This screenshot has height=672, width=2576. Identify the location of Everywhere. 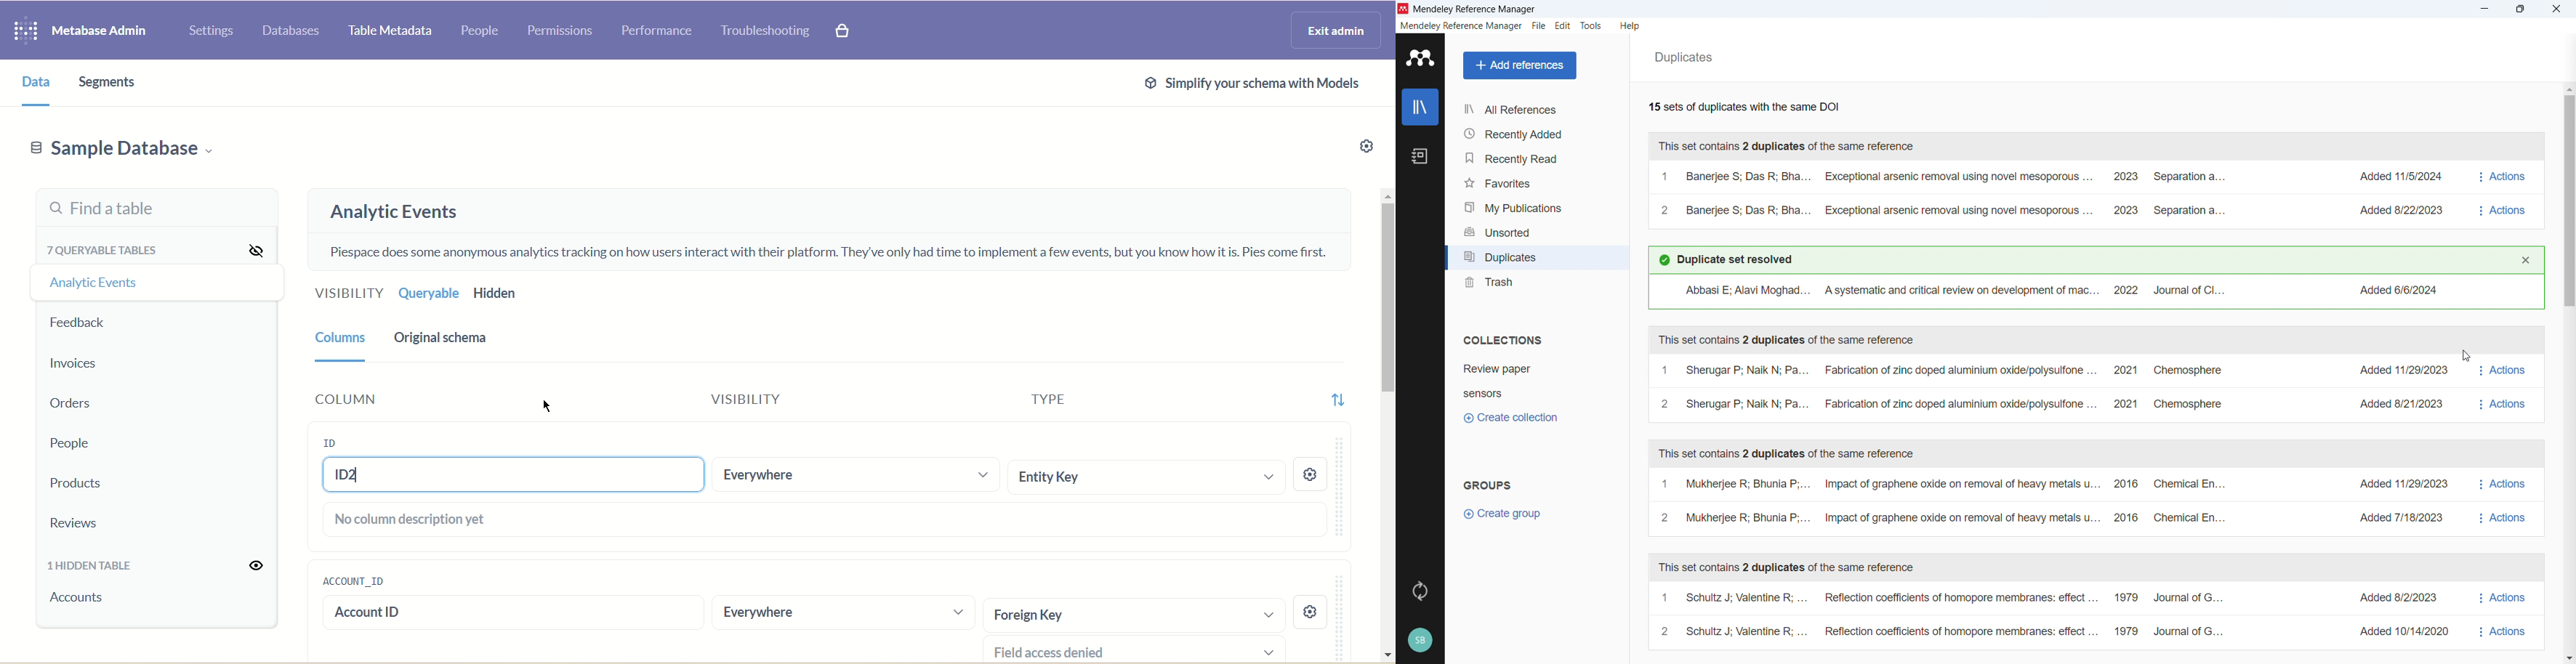
(802, 613).